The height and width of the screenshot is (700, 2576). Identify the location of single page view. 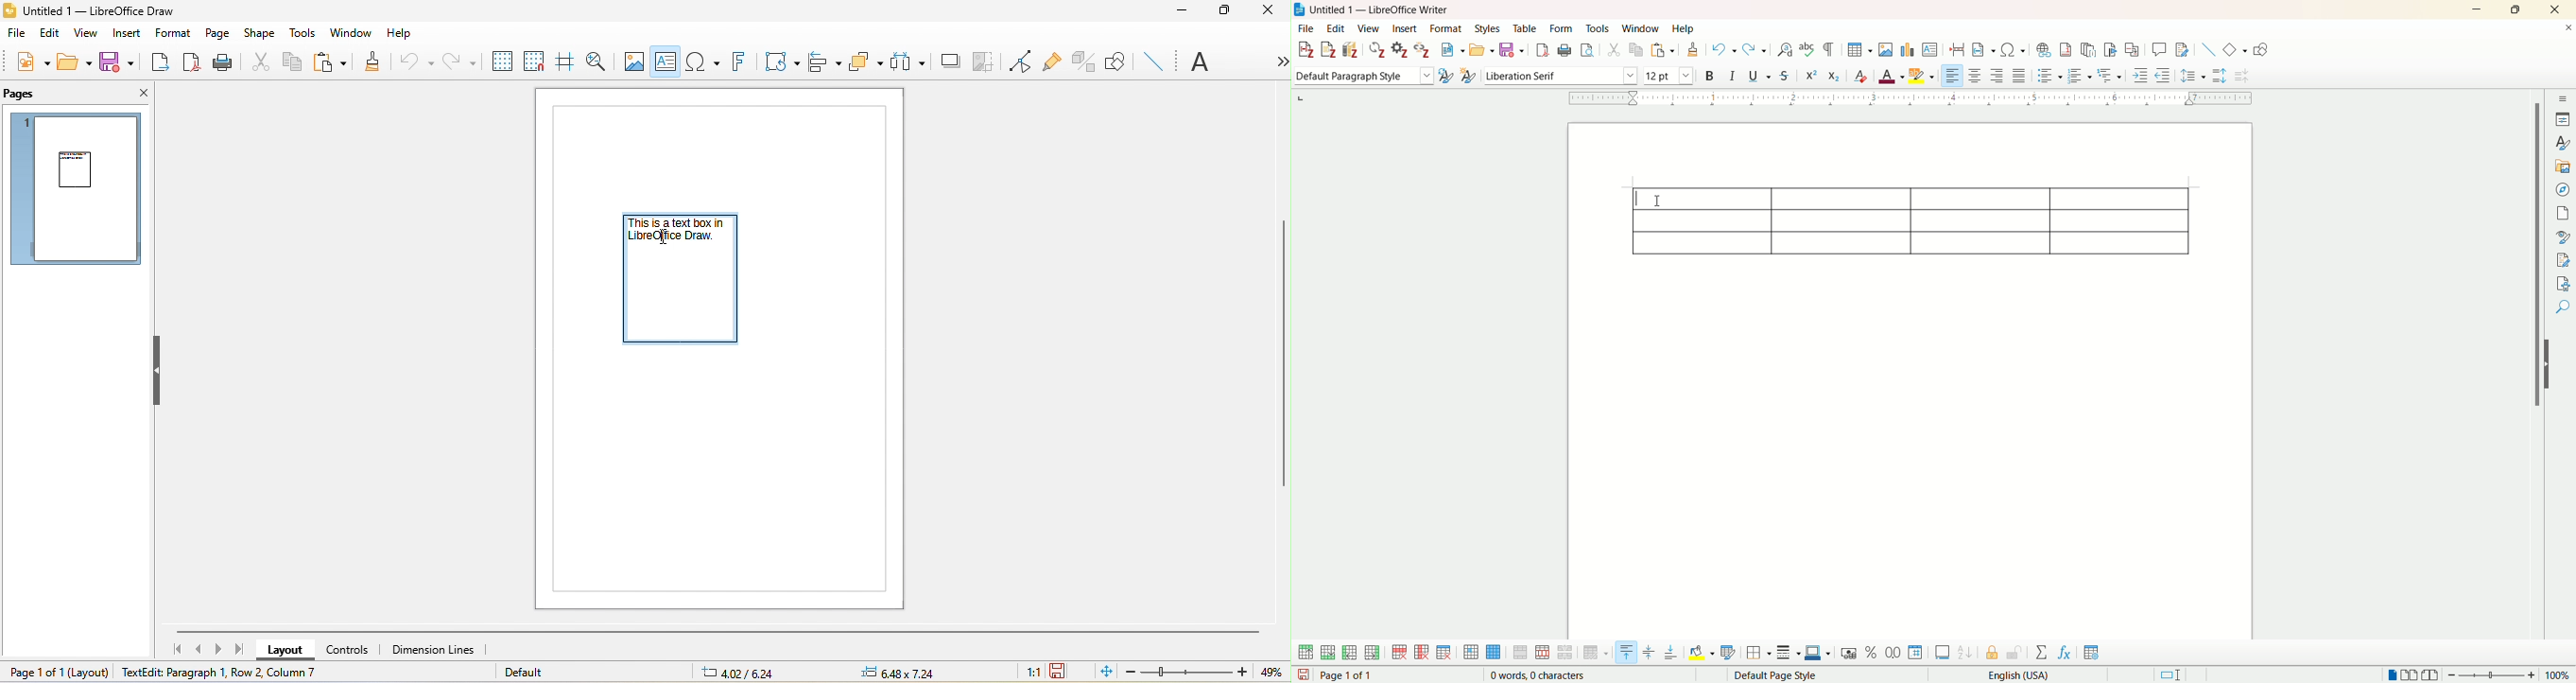
(2392, 674).